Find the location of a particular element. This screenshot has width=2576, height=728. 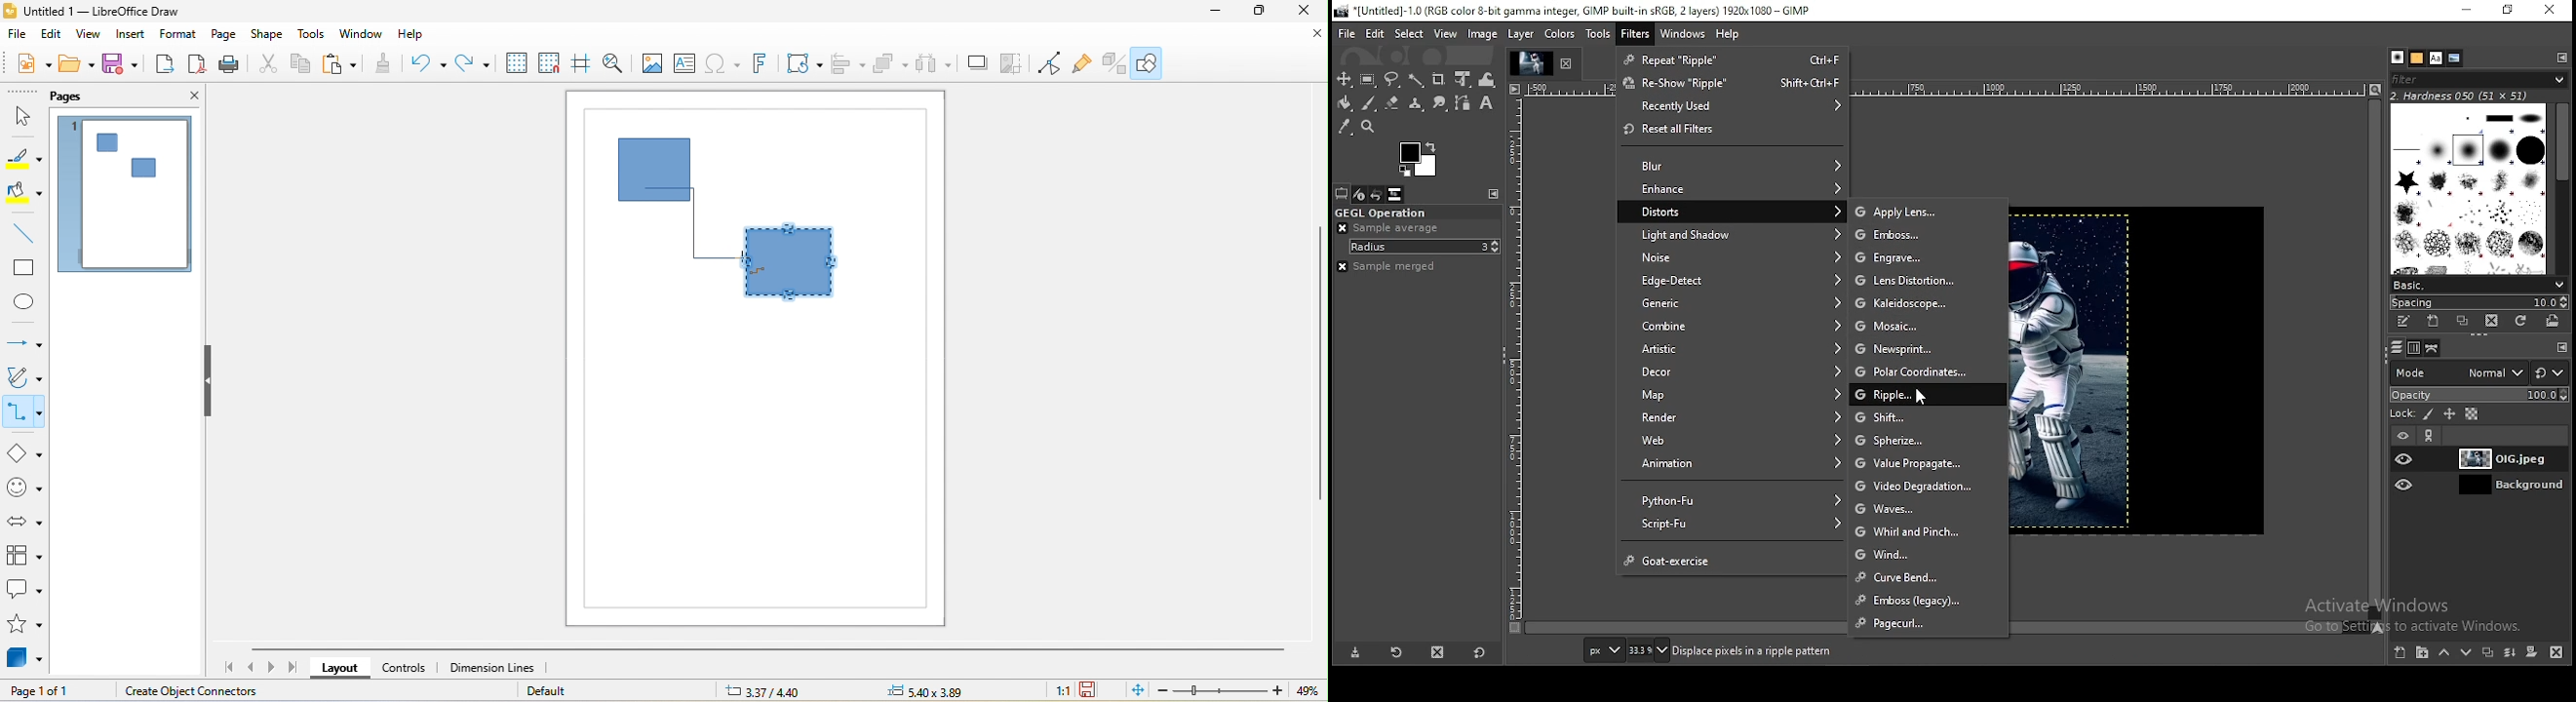

extrusion is located at coordinates (1118, 63).